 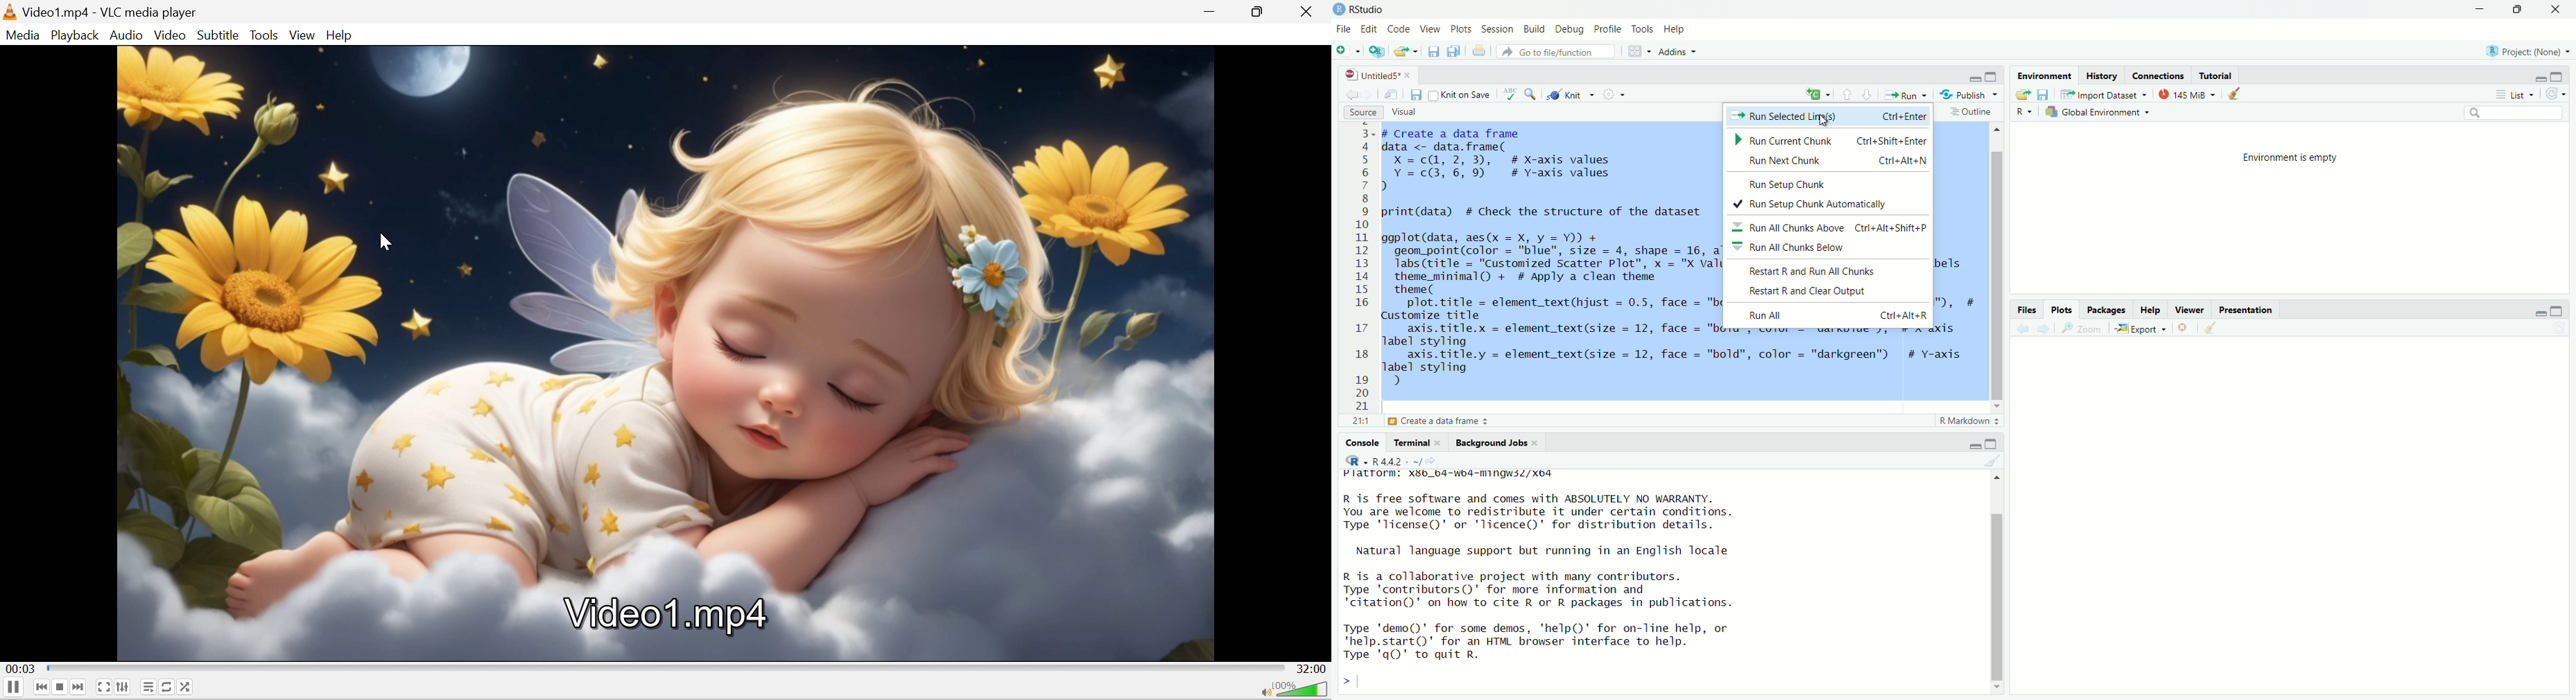 I want to click on Background Jobs, so click(x=1495, y=443).